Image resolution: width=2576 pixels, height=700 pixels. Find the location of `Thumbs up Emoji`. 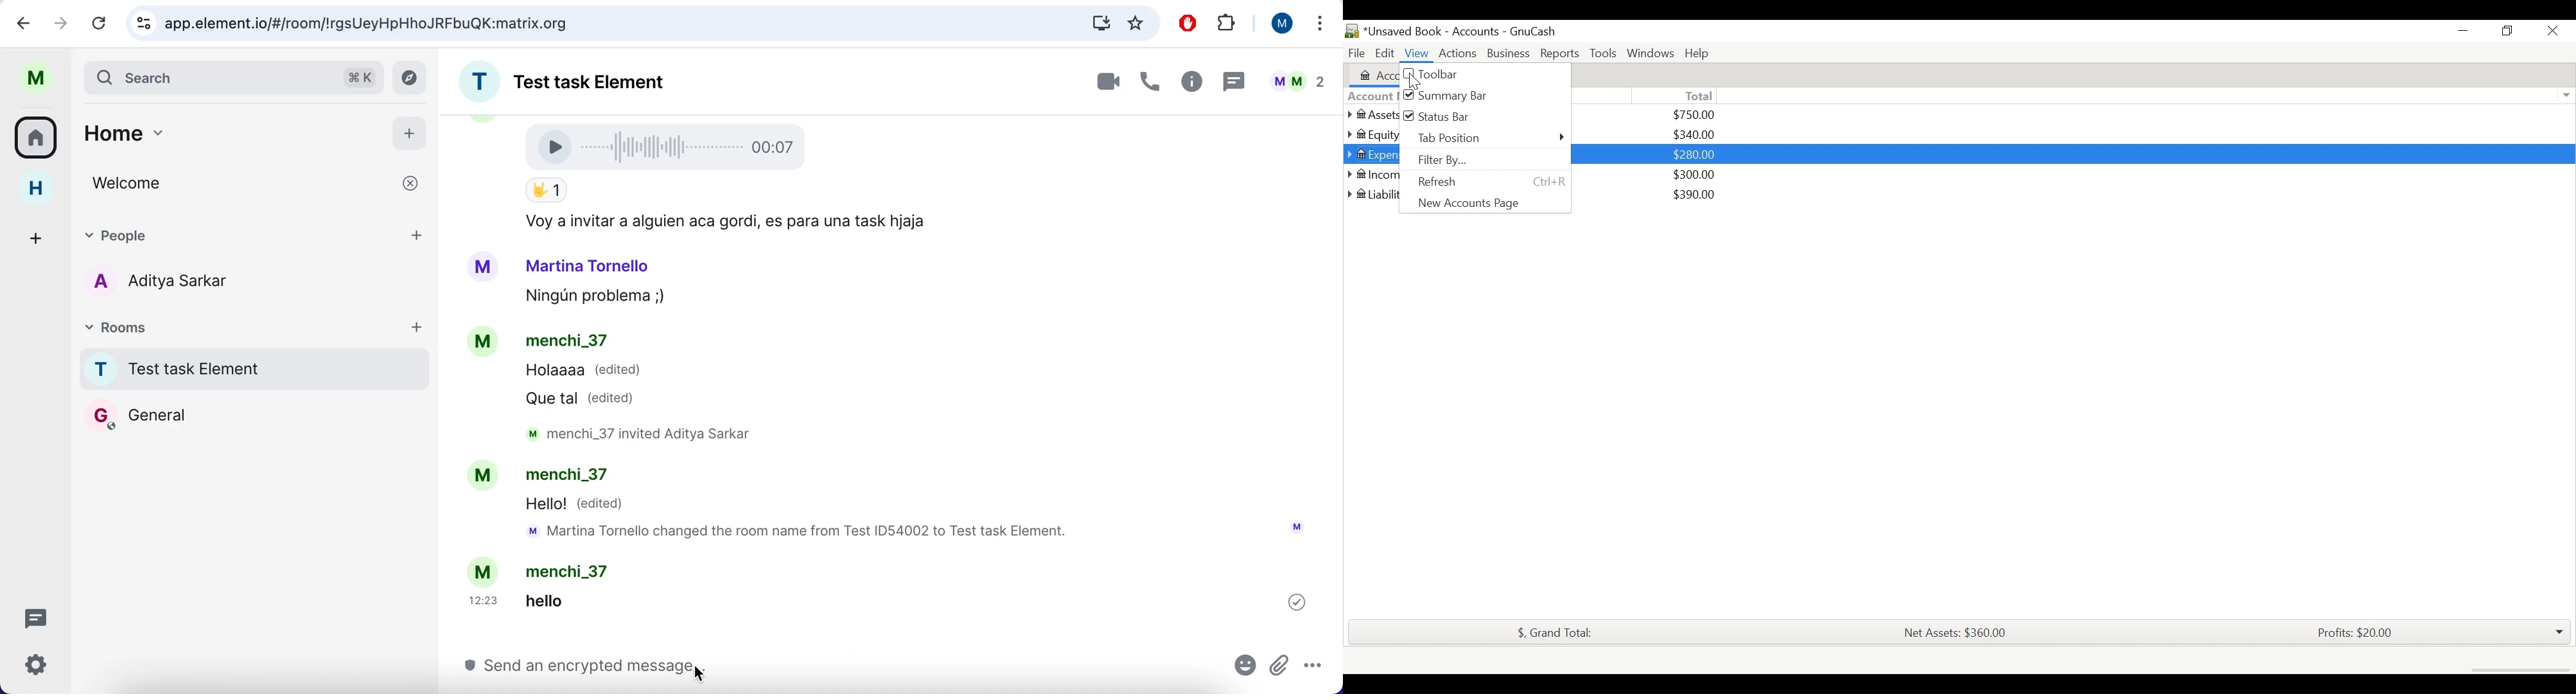

Thumbs up Emoji is located at coordinates (546, 191).